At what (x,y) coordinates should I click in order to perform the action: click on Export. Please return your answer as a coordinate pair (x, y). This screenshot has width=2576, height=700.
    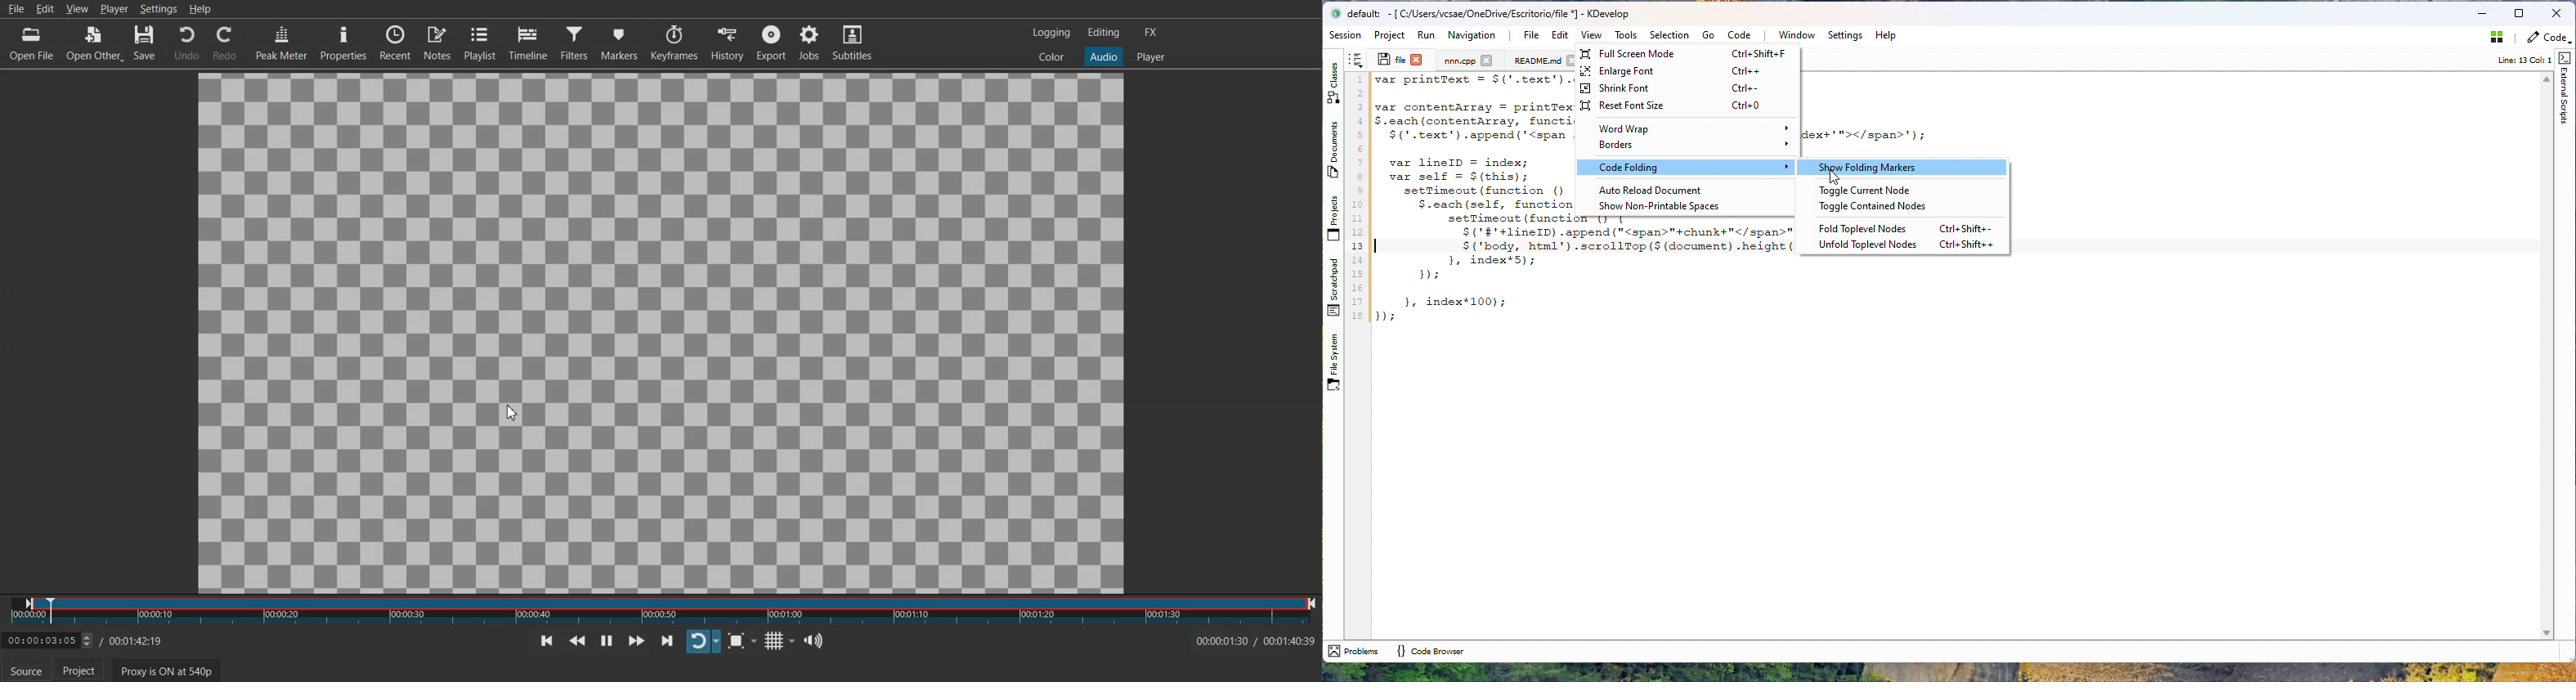
    Looking at the image, I should click on (773, 42).